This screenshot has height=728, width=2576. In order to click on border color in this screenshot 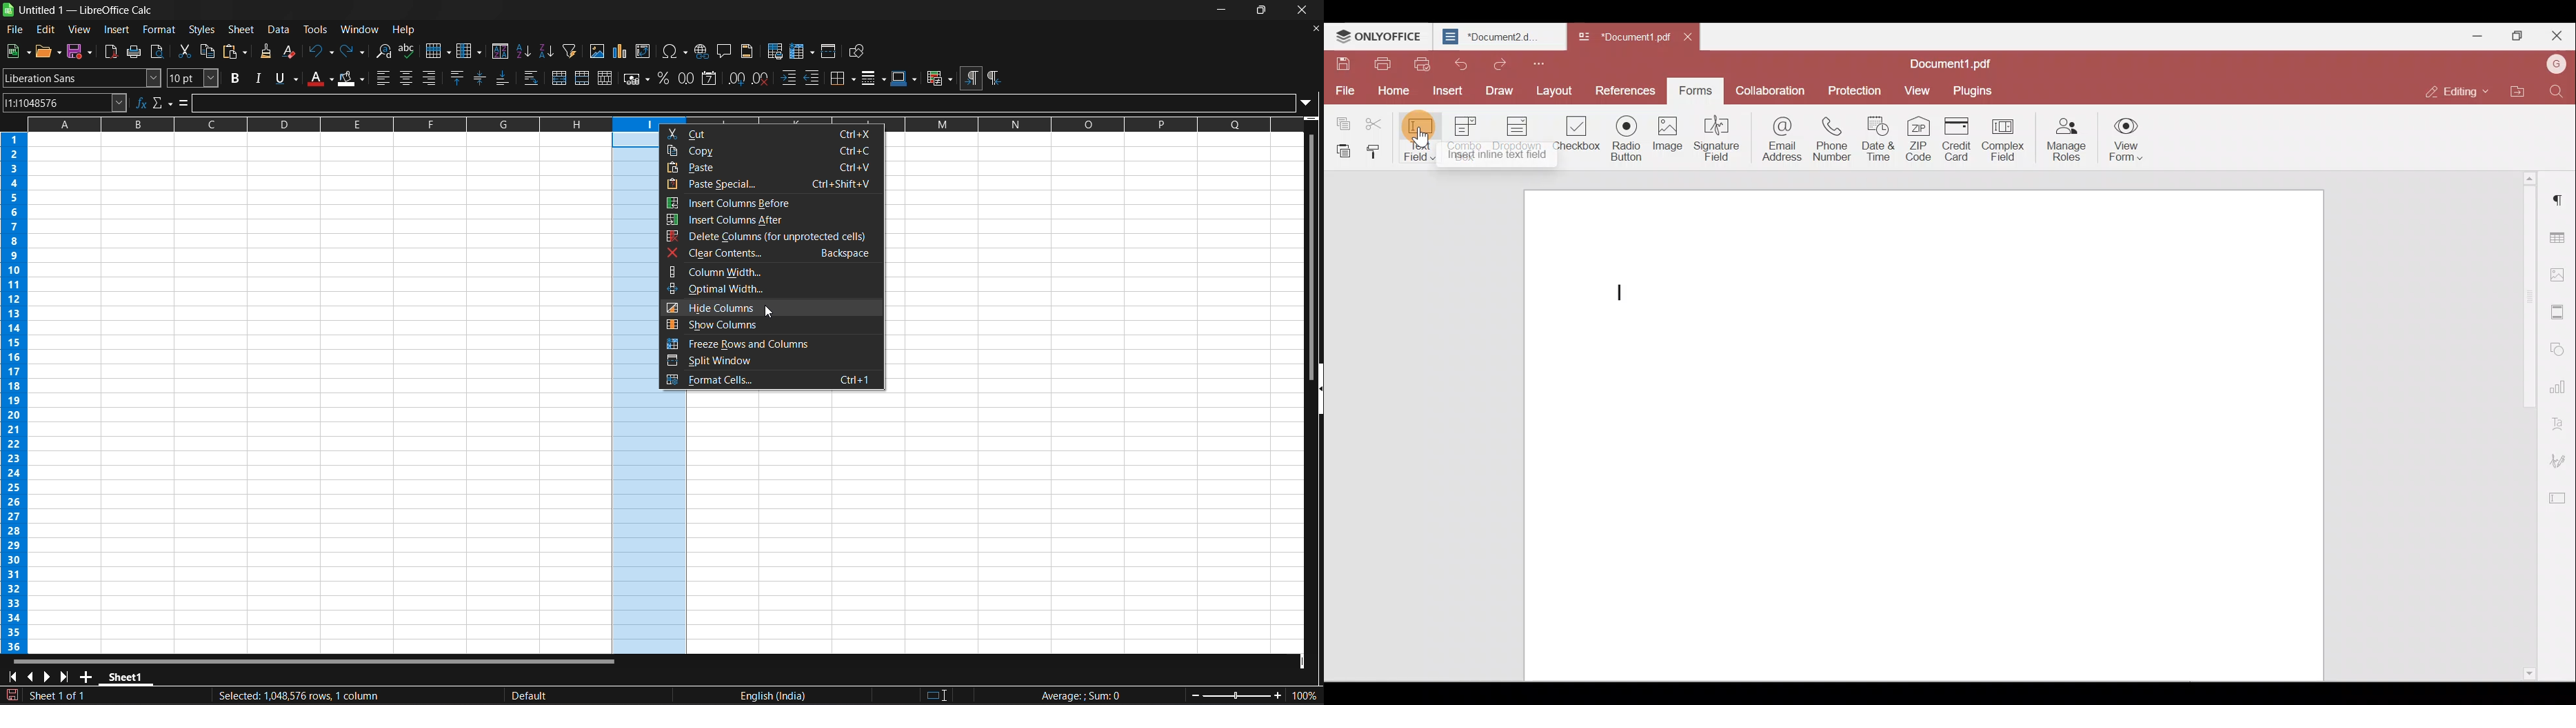, I will do `click(905, 77)`.